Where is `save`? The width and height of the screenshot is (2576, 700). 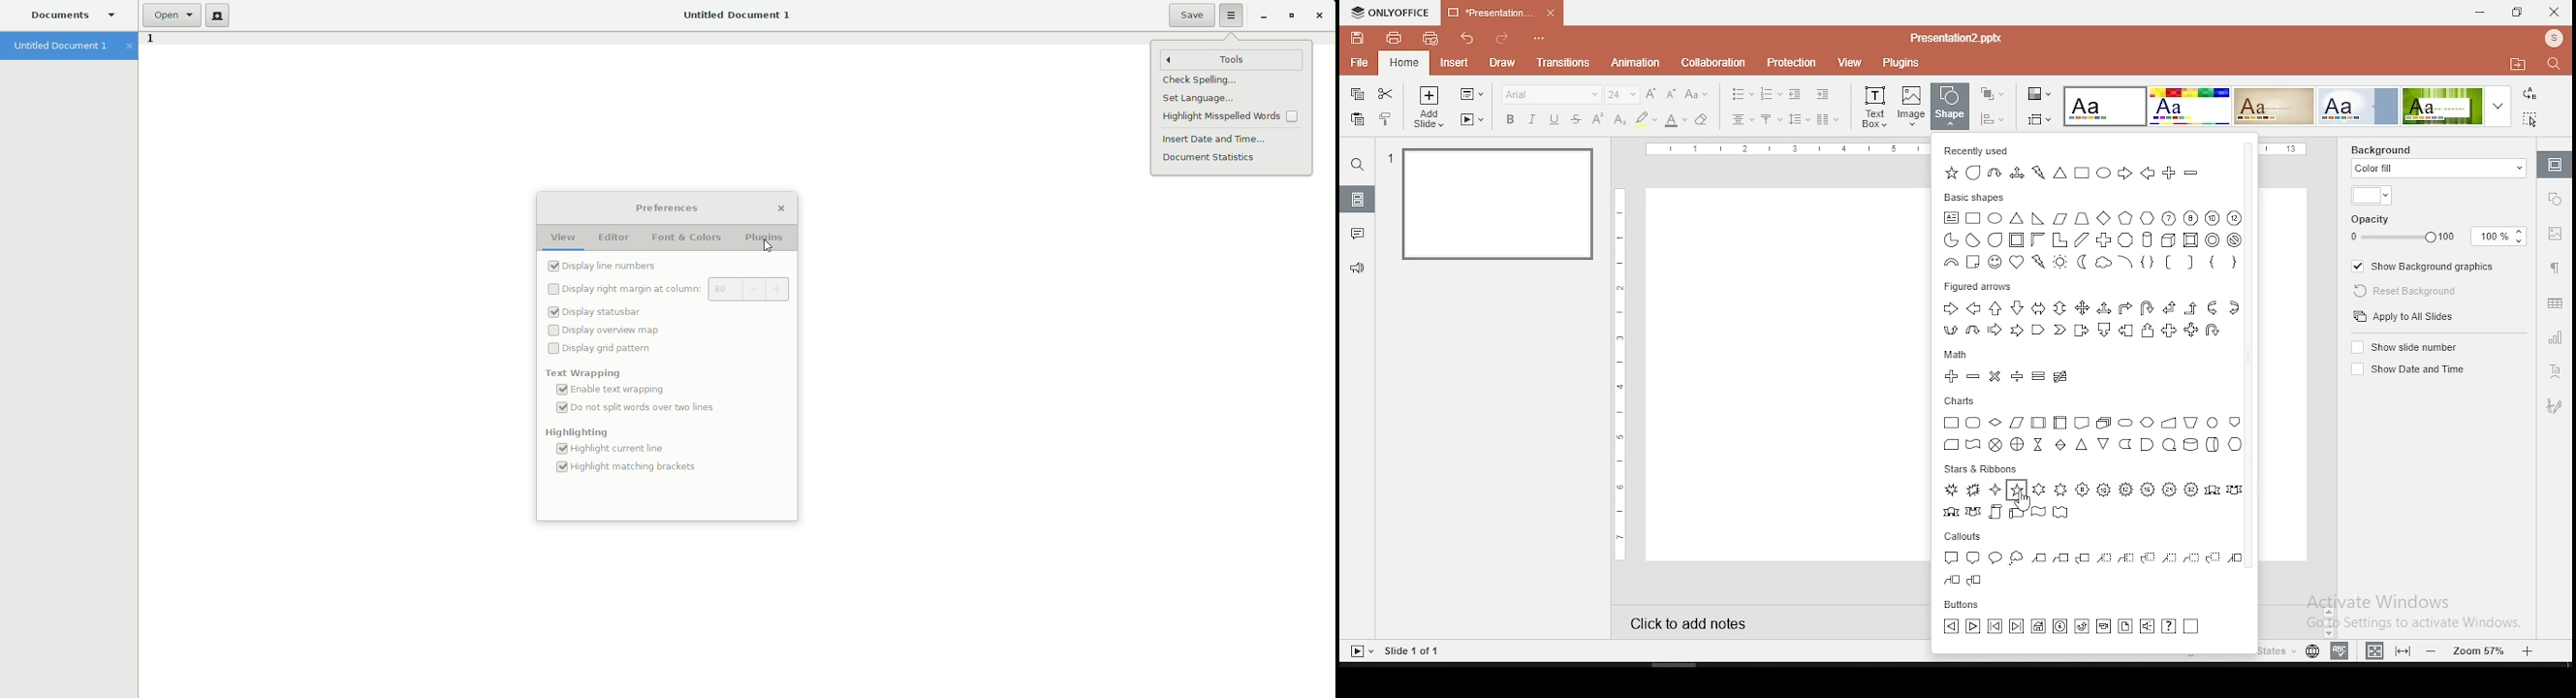 save is located at coordinates (1358, 38).